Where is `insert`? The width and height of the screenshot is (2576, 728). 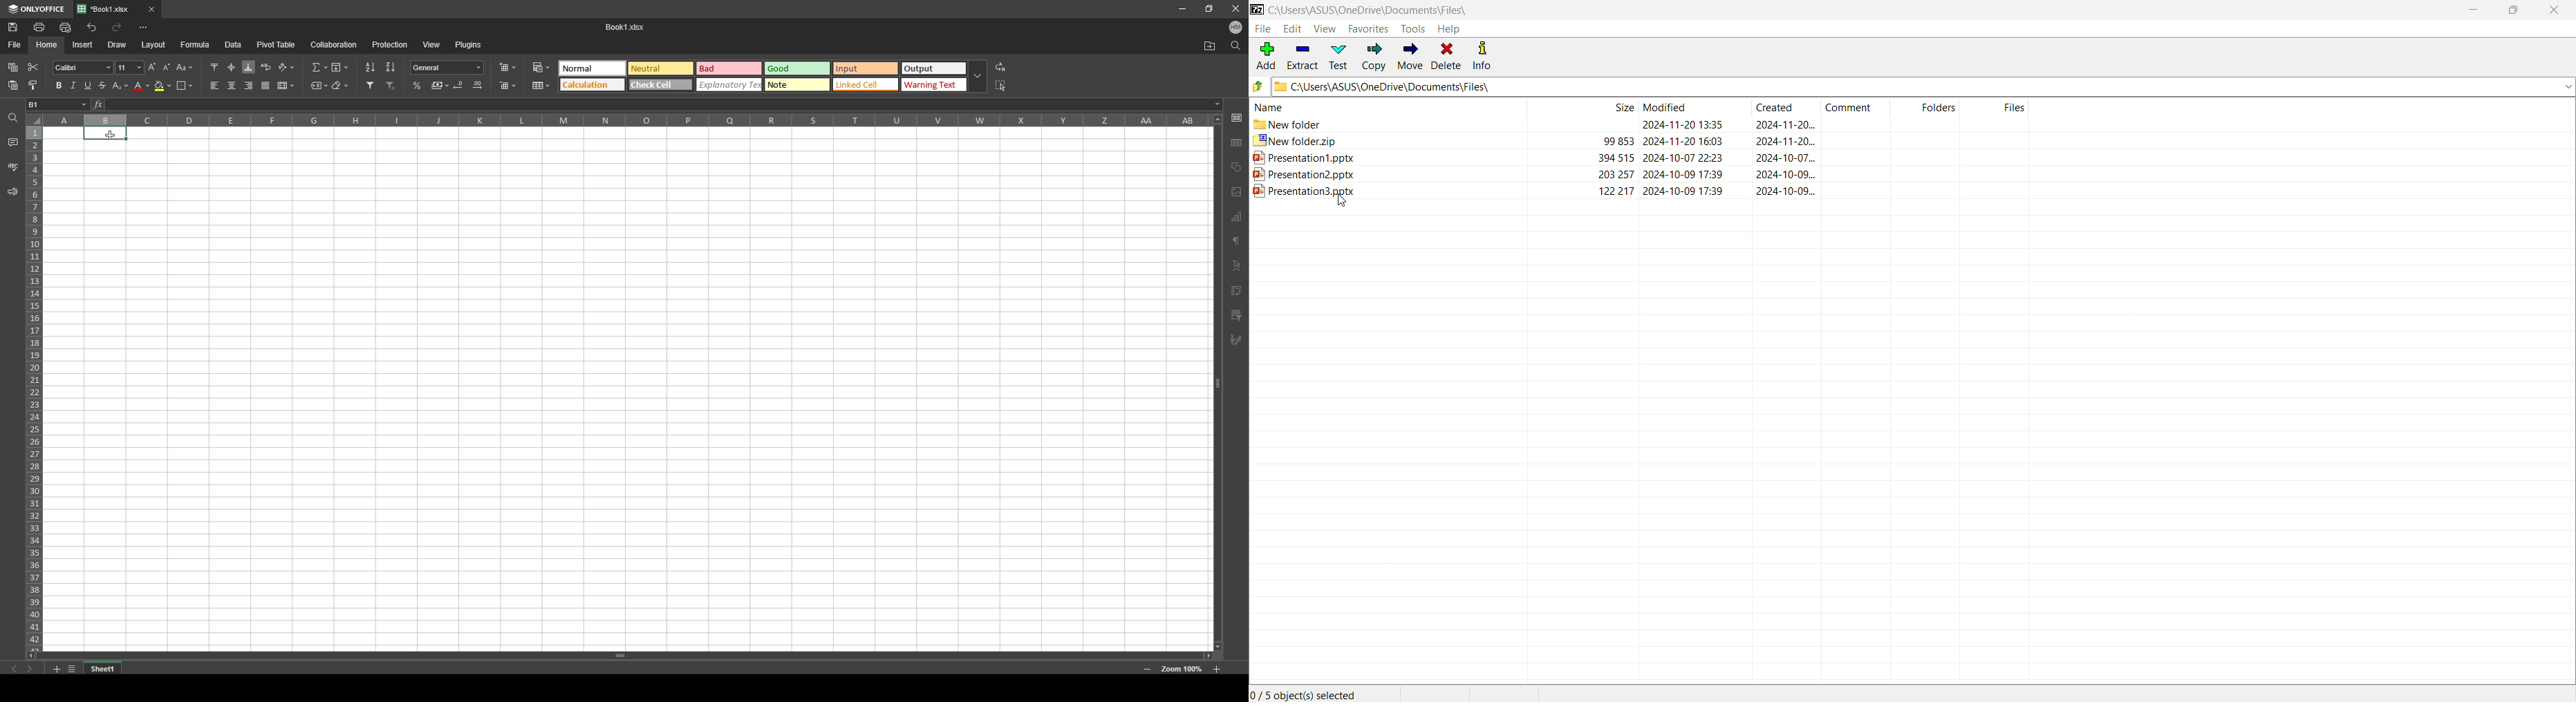 insert is located at coordinates (83, 44).